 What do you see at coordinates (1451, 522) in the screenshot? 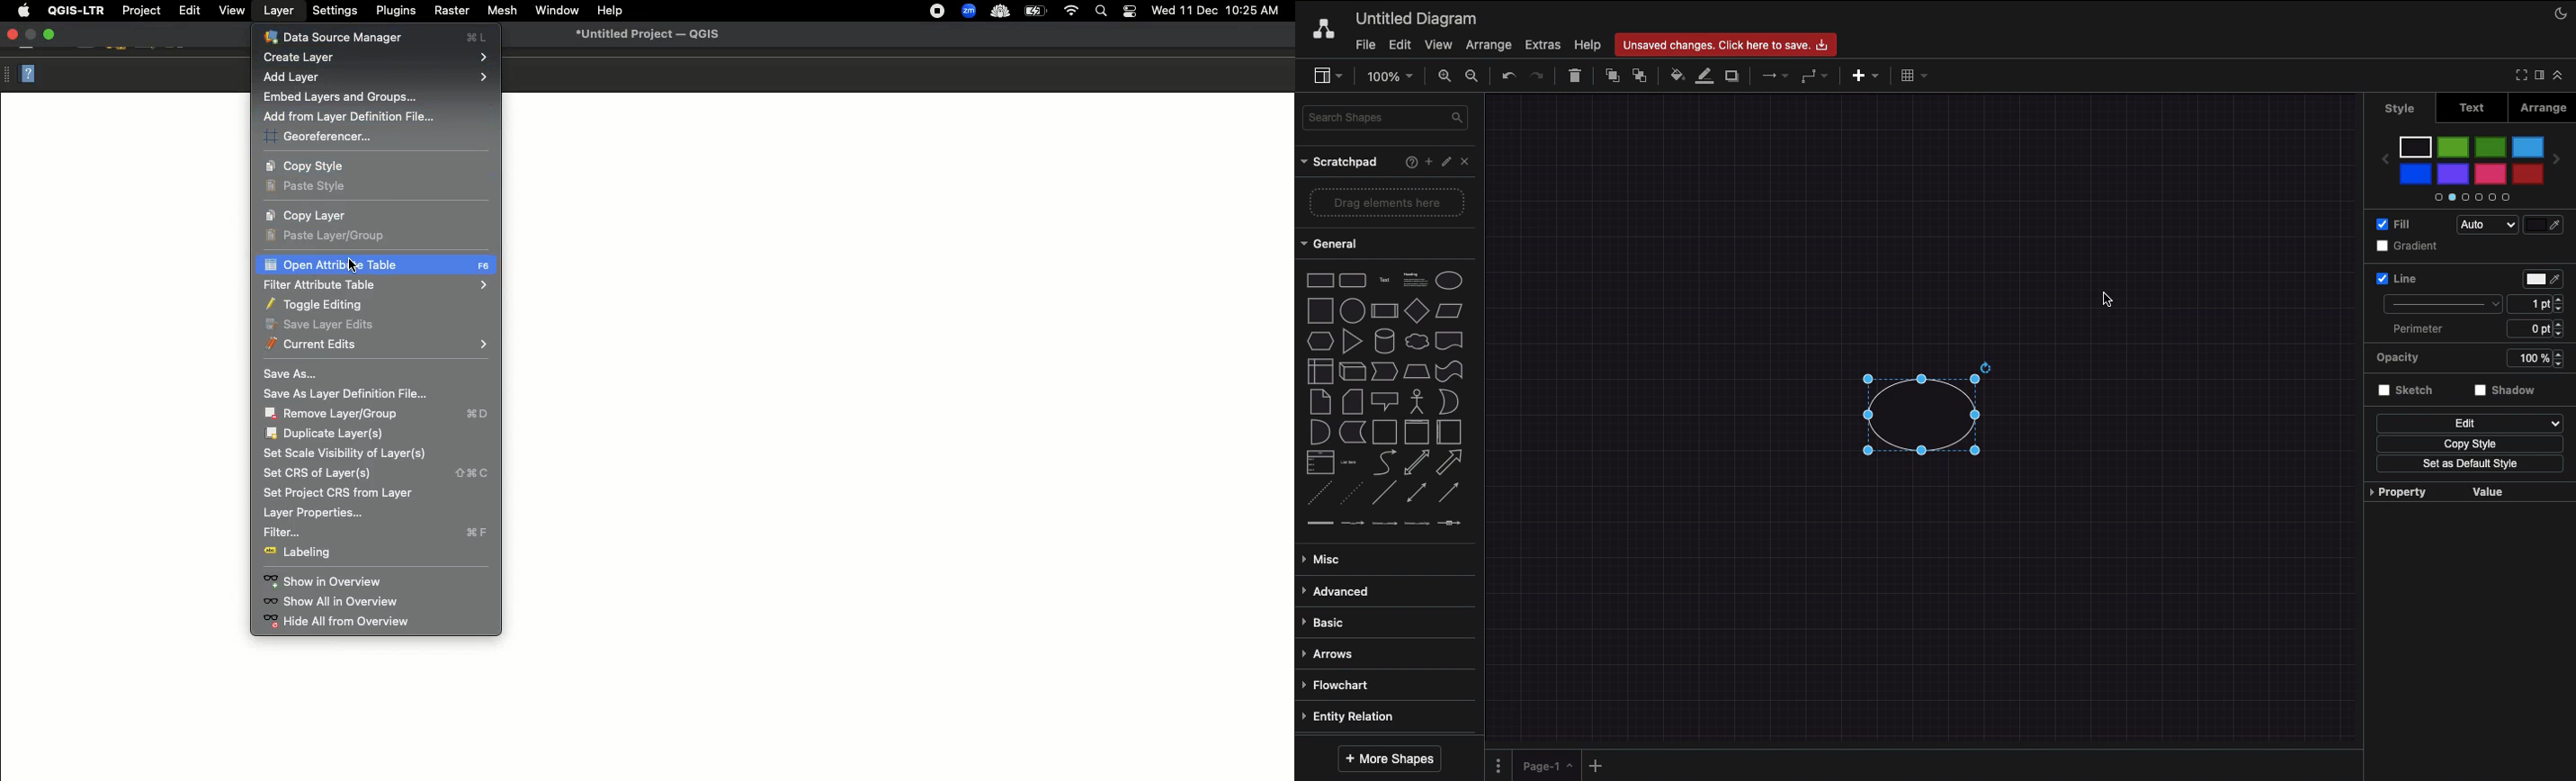
I see `connector 5` at bounding box center [1451, 522].